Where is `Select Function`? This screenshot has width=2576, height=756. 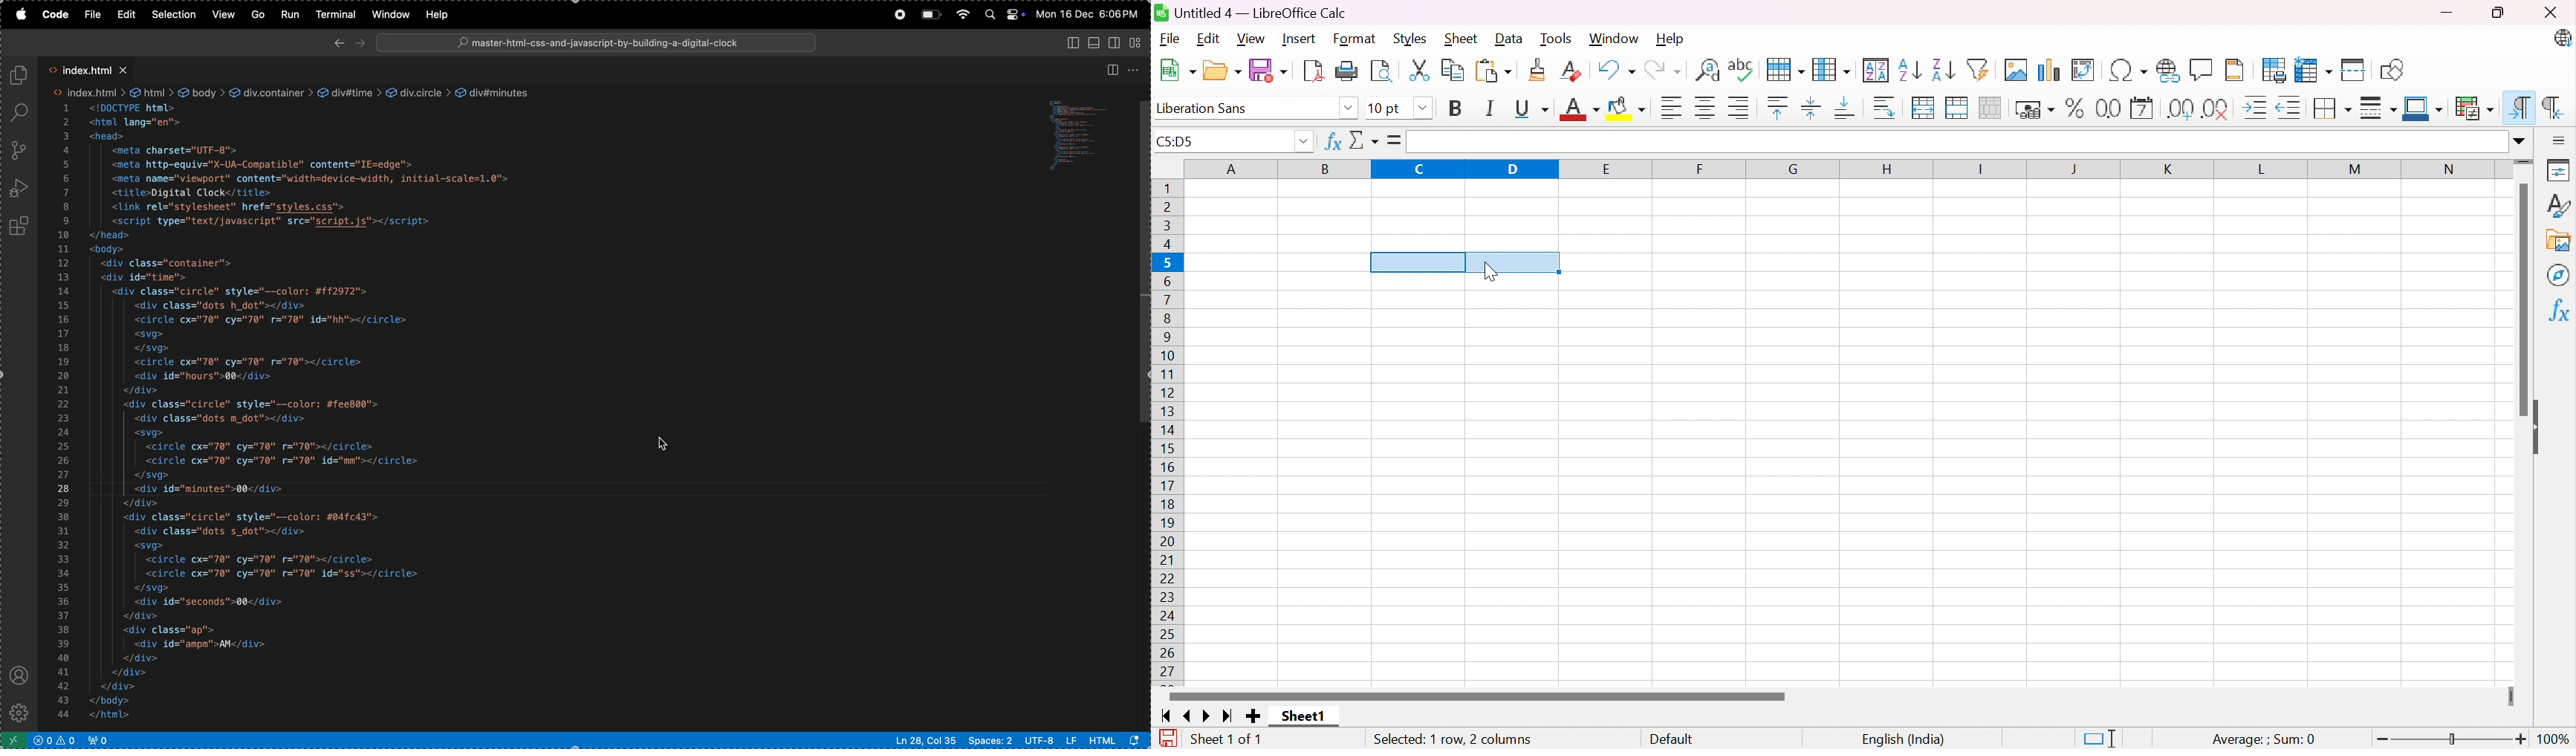 Select Function is located at coordinates (1366, 141).